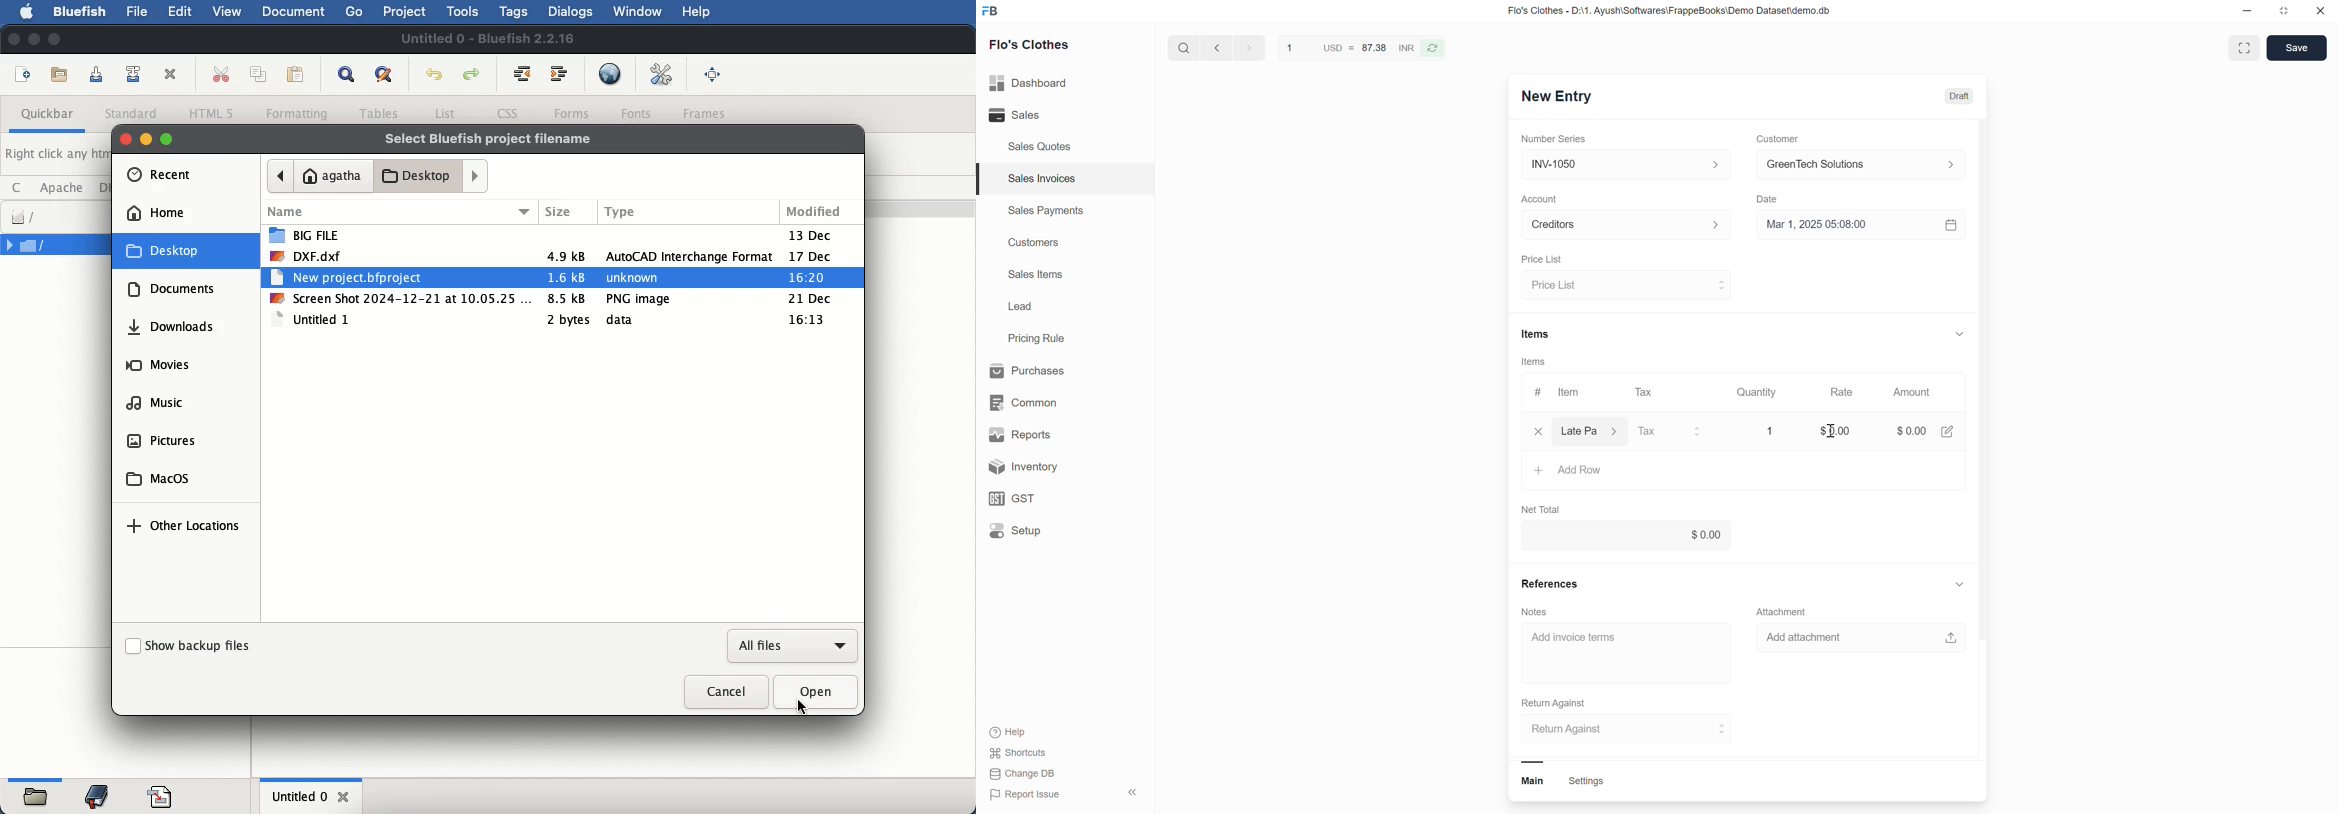 The height and width of the screenshot is (840, 2352). What do you see at coordinates (96, 74) in the screenshot?
I see `save current file` at bounding box center [96, 74].